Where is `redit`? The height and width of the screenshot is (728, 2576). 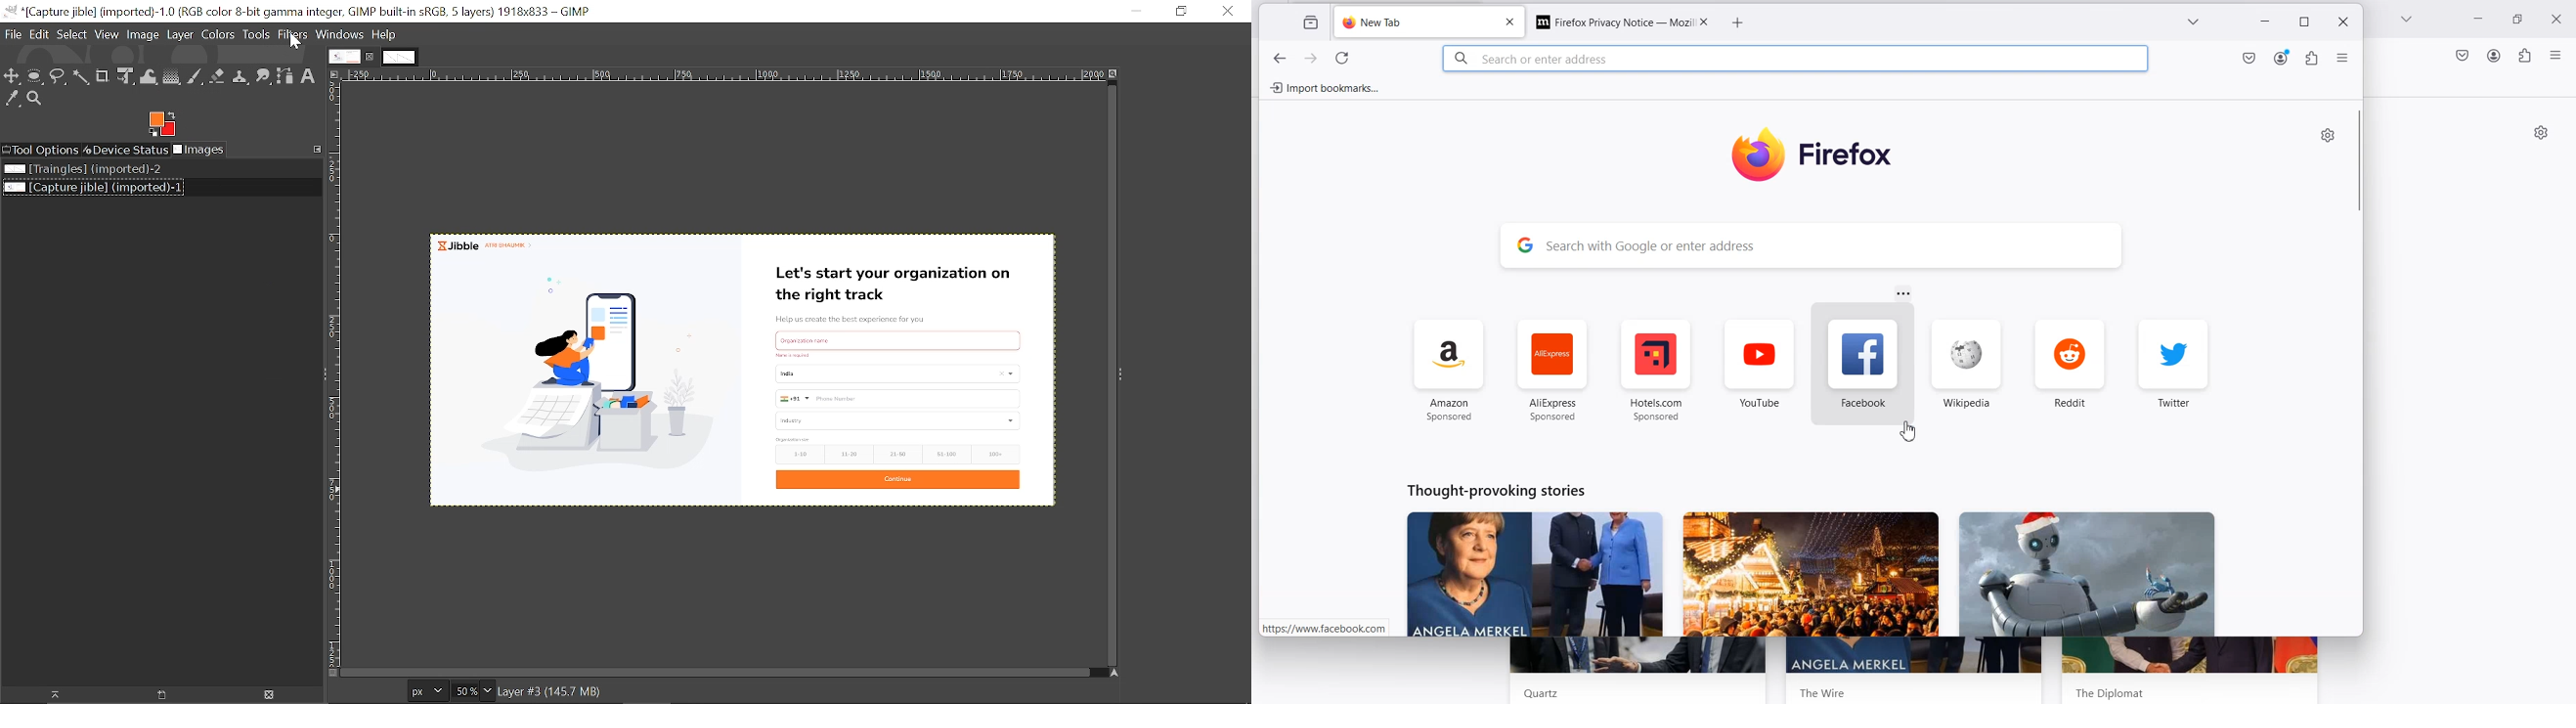 redit is located at coordinates (2073, 366).